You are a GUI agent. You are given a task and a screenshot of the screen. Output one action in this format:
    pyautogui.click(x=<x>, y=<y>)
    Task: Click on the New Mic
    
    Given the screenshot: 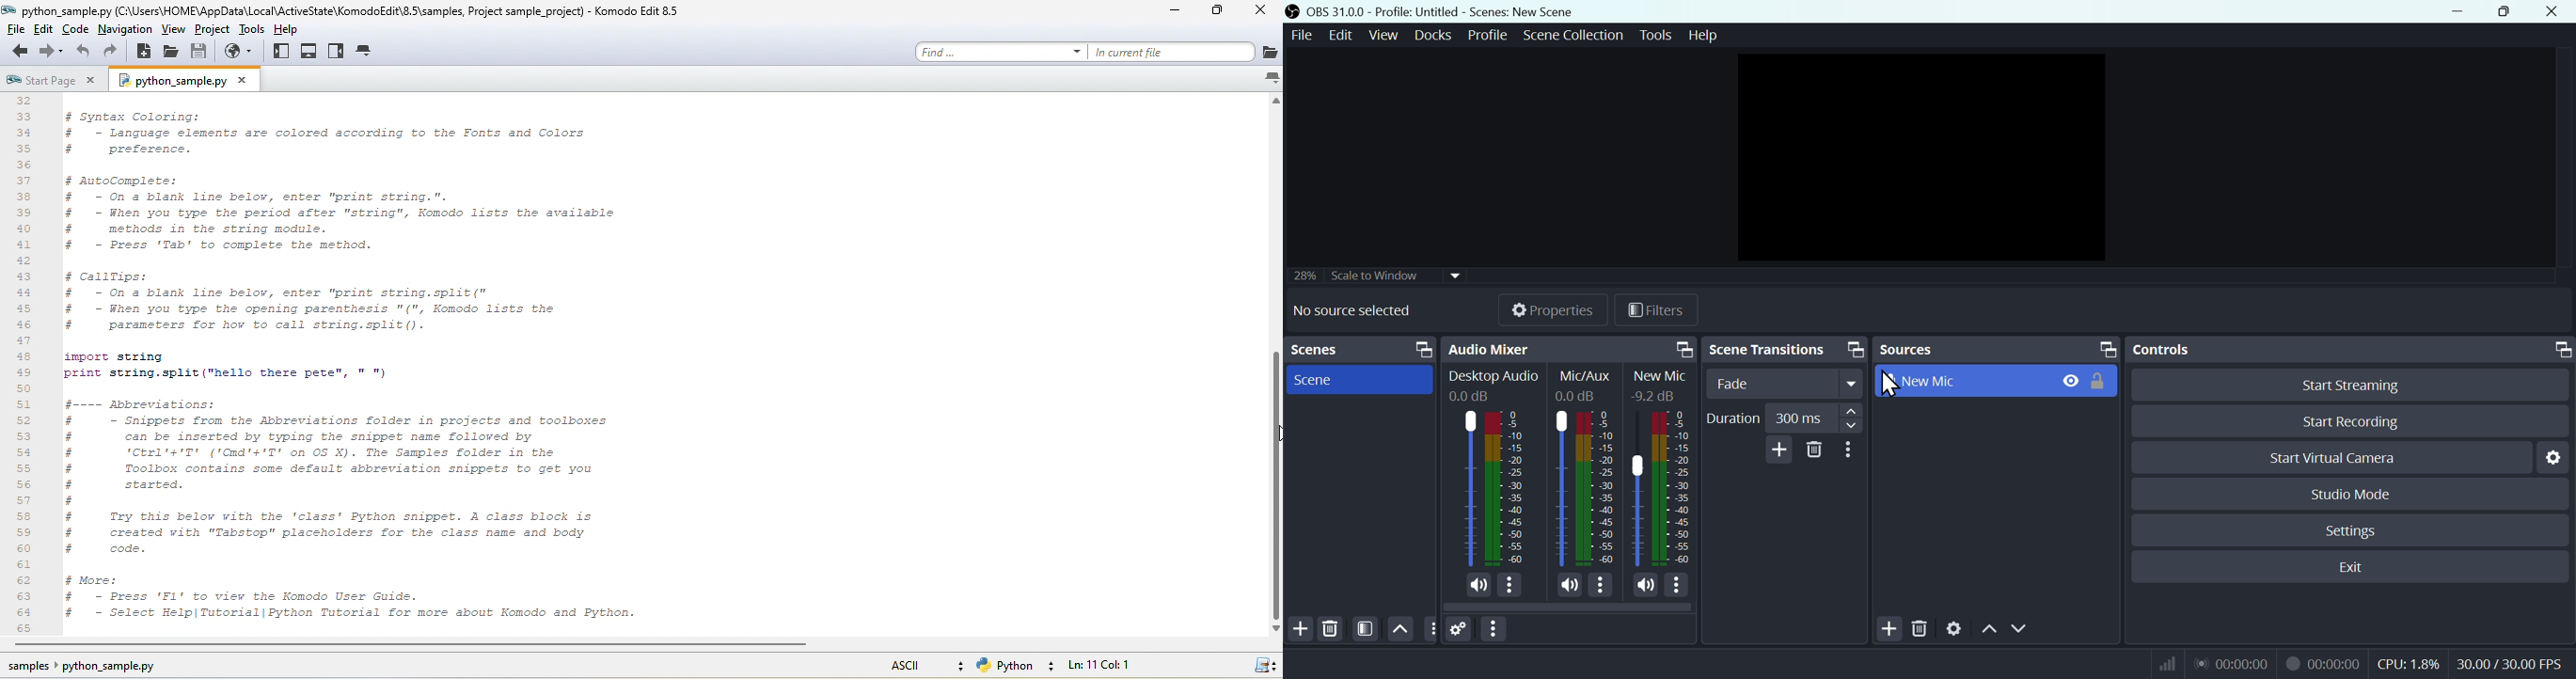 What is the action you would take?
    pyautogui.click(x=1639, y=490)
    